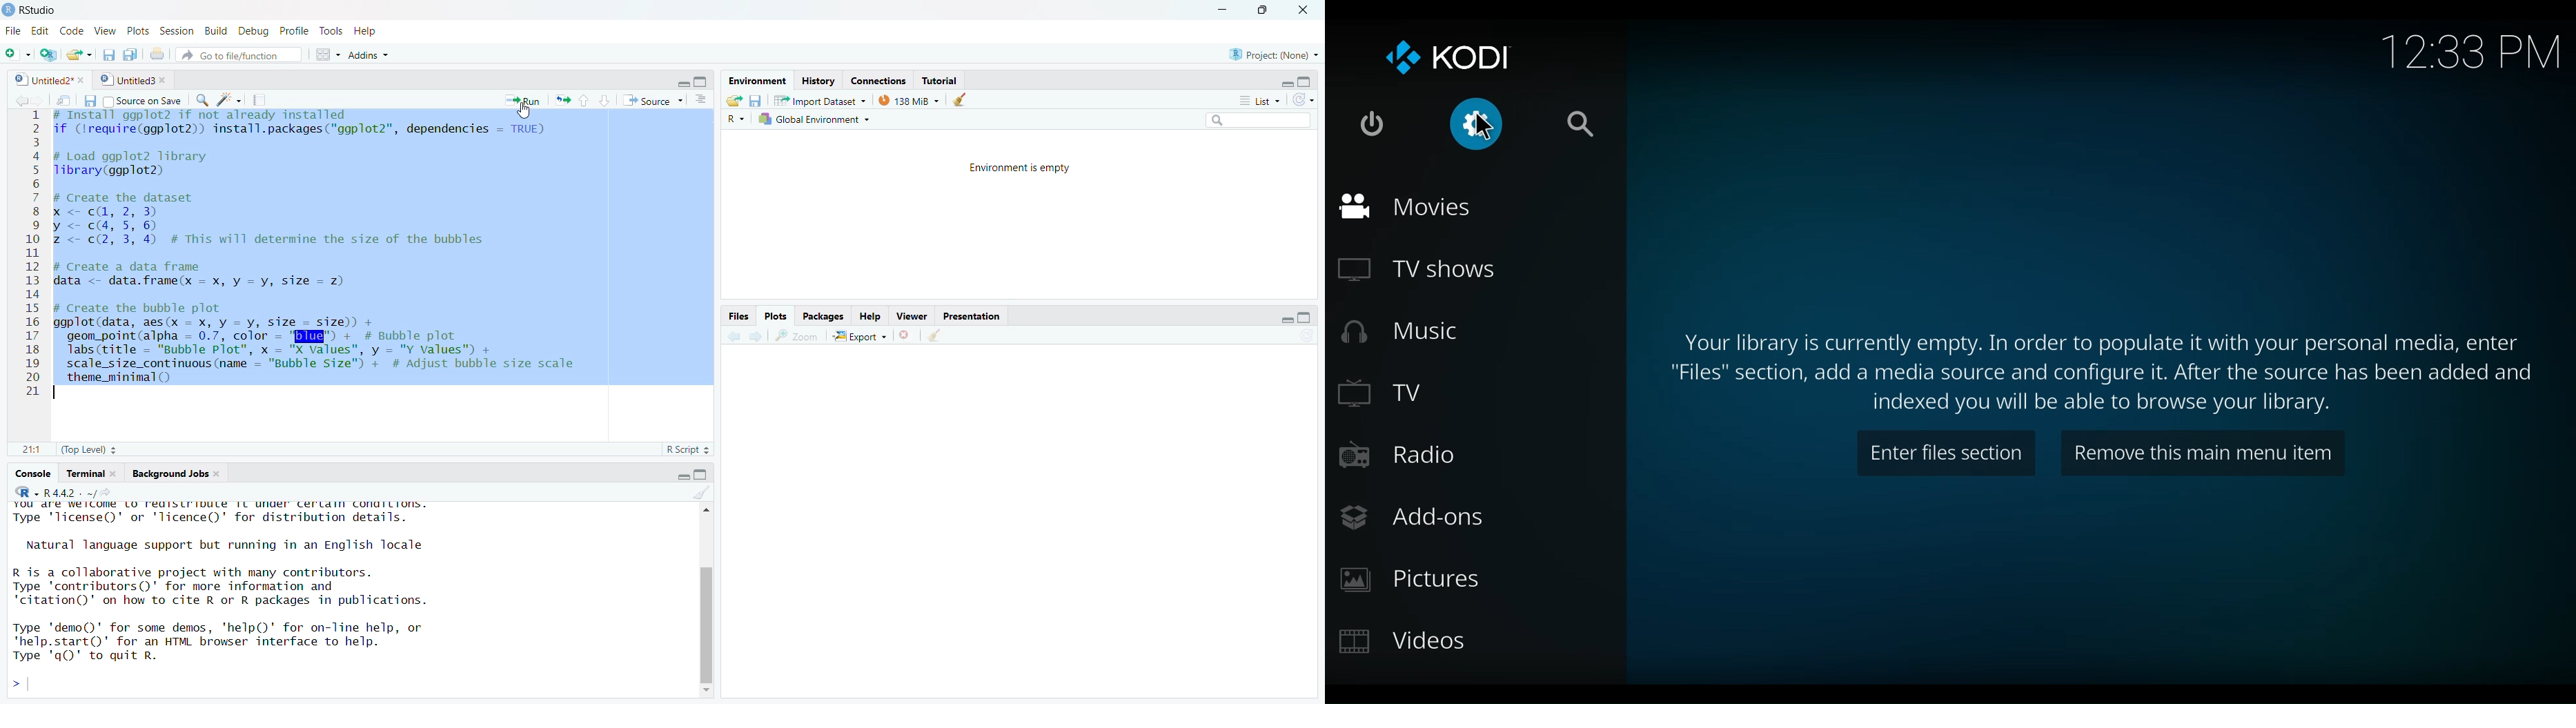  What do you see at coordinates (332, 260) in the screenshot?
I see `BEERS SRR Bras FE TE SRS TIELED Swe
2 if (lrequire(ggplot2)) install.packages("ggplot2", dependencies = TRUE)
3
4 # Load ggplot2 library
5 Tlibrary(ggplot2)

6

7 # Create the dataset
8 x < cd, 2, 3)

9 y< c4, 5,6)

10 z <- c(2, 3, 4) #A This will determine the size of the bubbles

11

12 # Create a data frame

13 data <- data.frame(x = x, y = vy, size = 2)

14

15 # Create the bubble plot

16 ggplot(data, aes(x = x, y = vy, size = size)) +

17 geom_point(alpha = 0.7, color = 'BEE") + # Bubble plot

18 labs (title = "Bubble Plot", x = "X Values", y = "Y values") +

19 scale_size_continuous (name = "Bubble Size") + # Adjust bubble size scale
20 theme_minimal()

21 |` at bounding box center [332, 260].